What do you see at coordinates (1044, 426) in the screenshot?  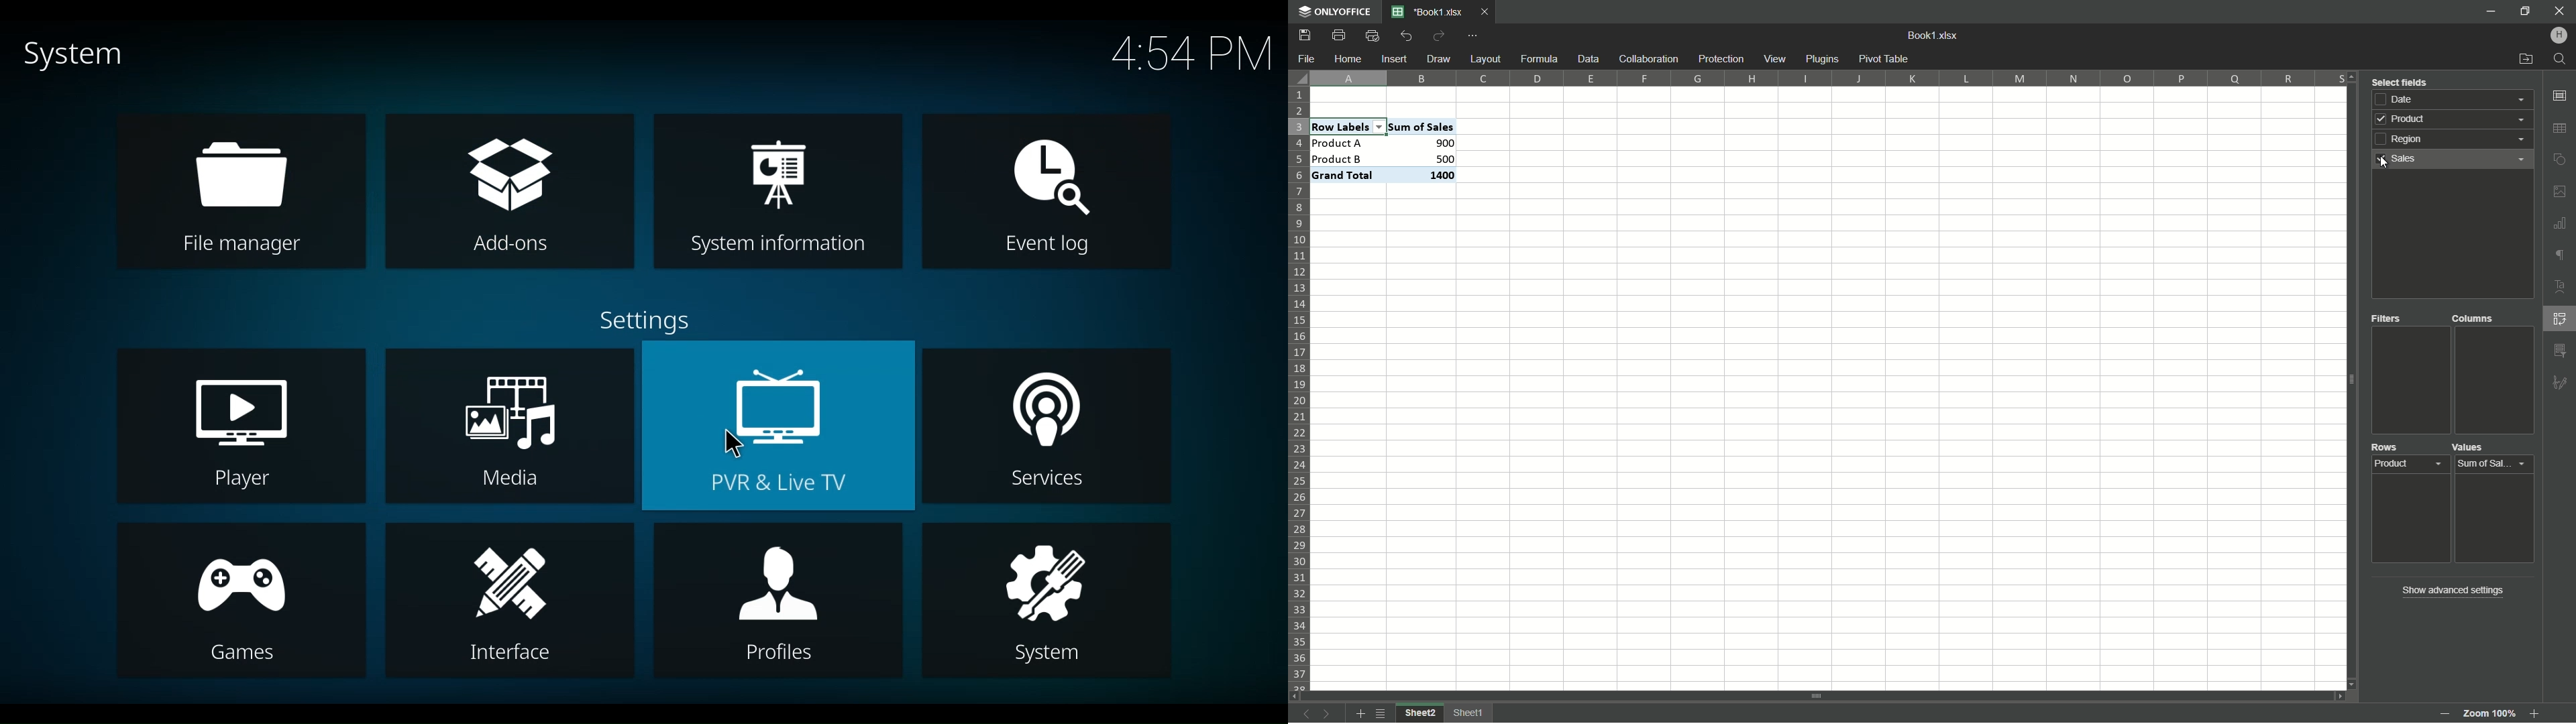 I see `Services` at bounding box center [1044, 426].